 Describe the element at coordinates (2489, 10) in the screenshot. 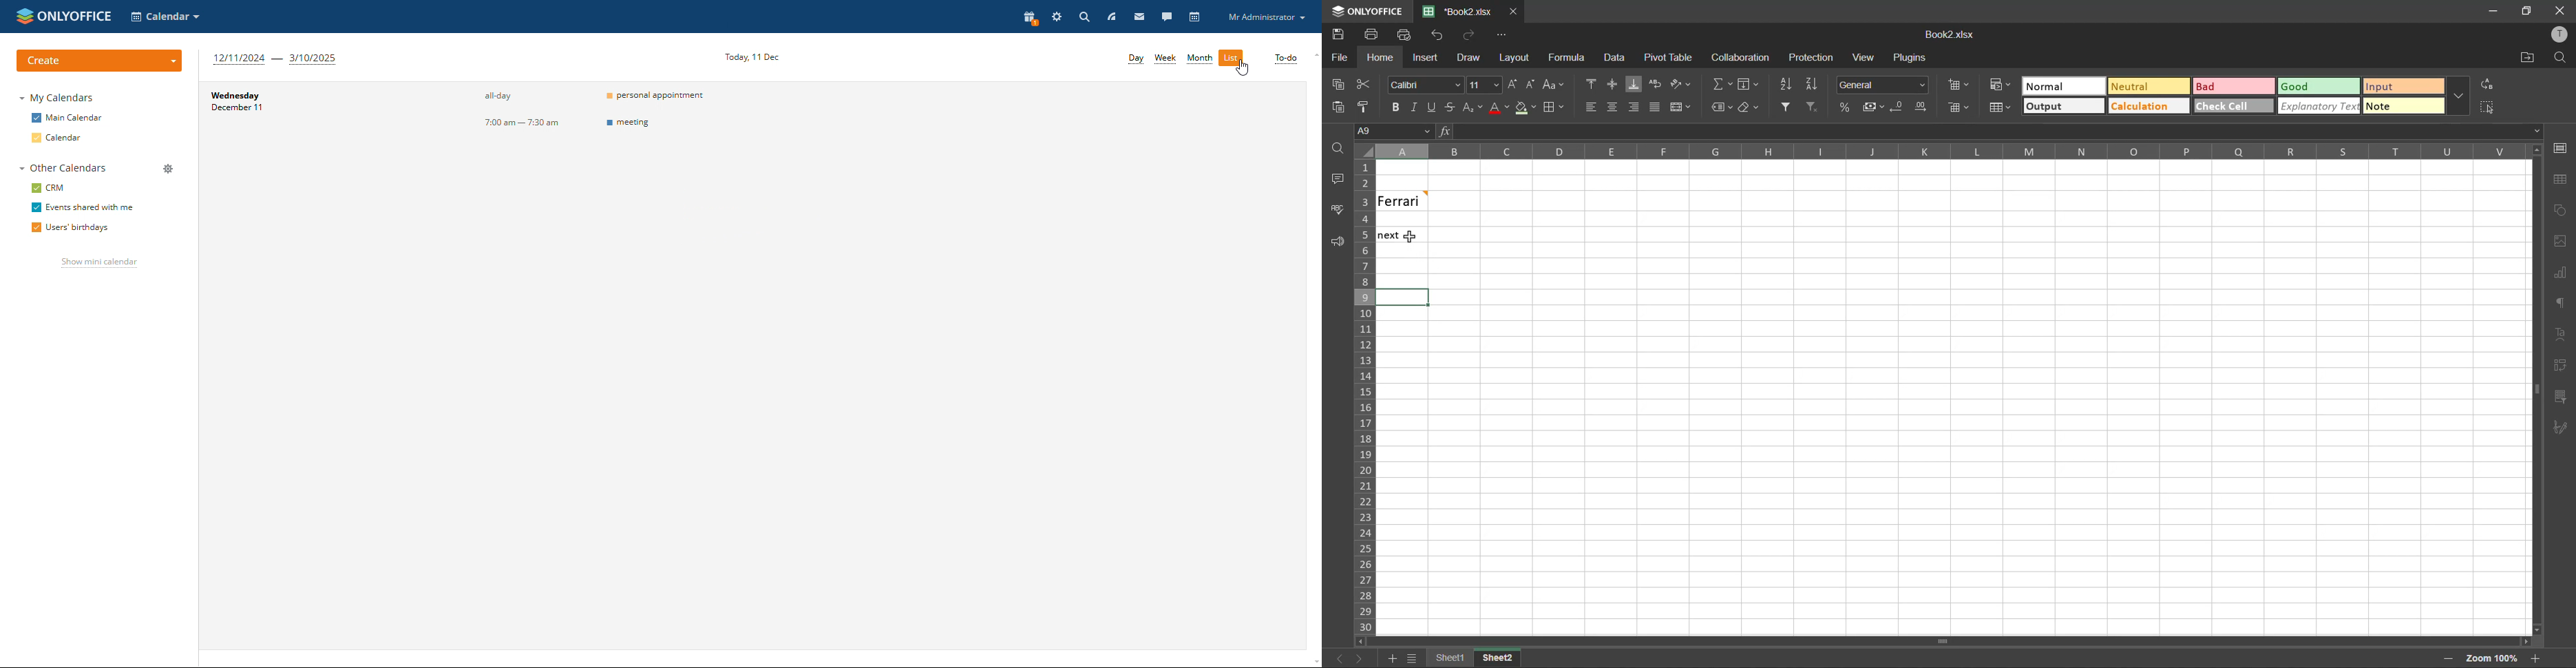

I see `minimize` at that location.